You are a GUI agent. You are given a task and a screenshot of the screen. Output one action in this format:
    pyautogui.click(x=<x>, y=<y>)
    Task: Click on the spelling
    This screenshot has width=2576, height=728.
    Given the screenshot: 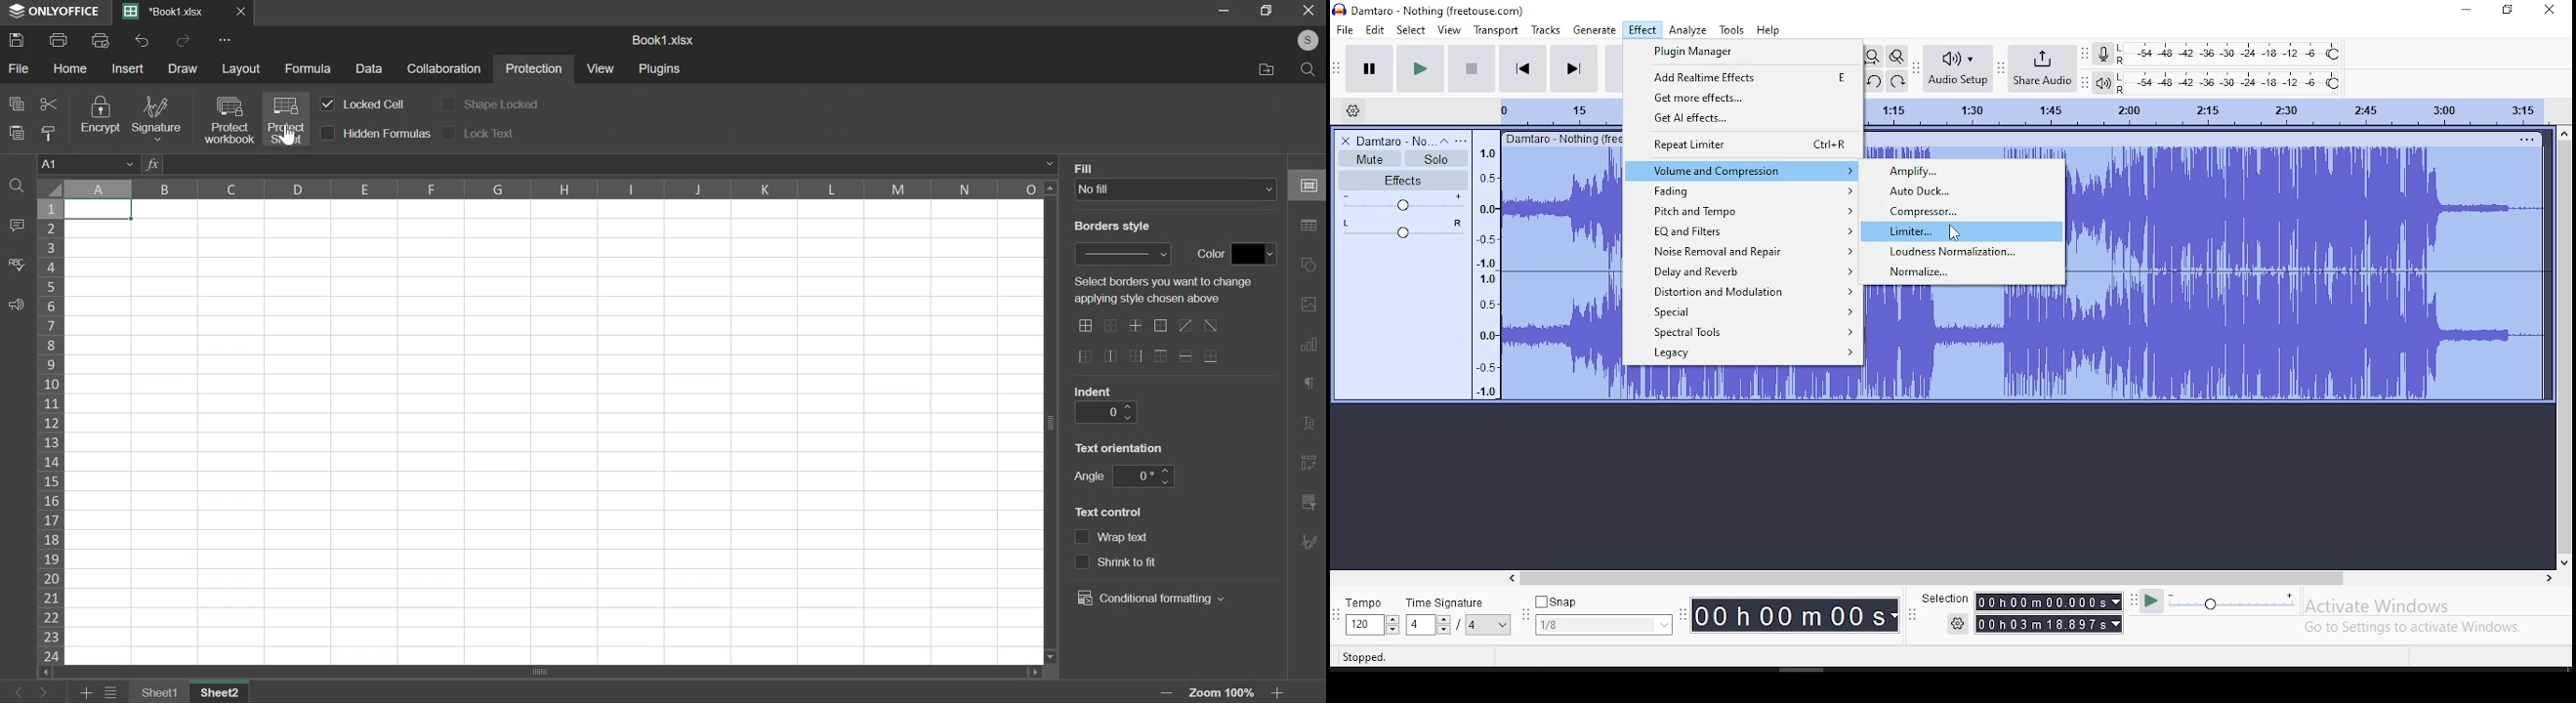 What is the action you would take?
    pyautogui.click(x=17, y=264)
    